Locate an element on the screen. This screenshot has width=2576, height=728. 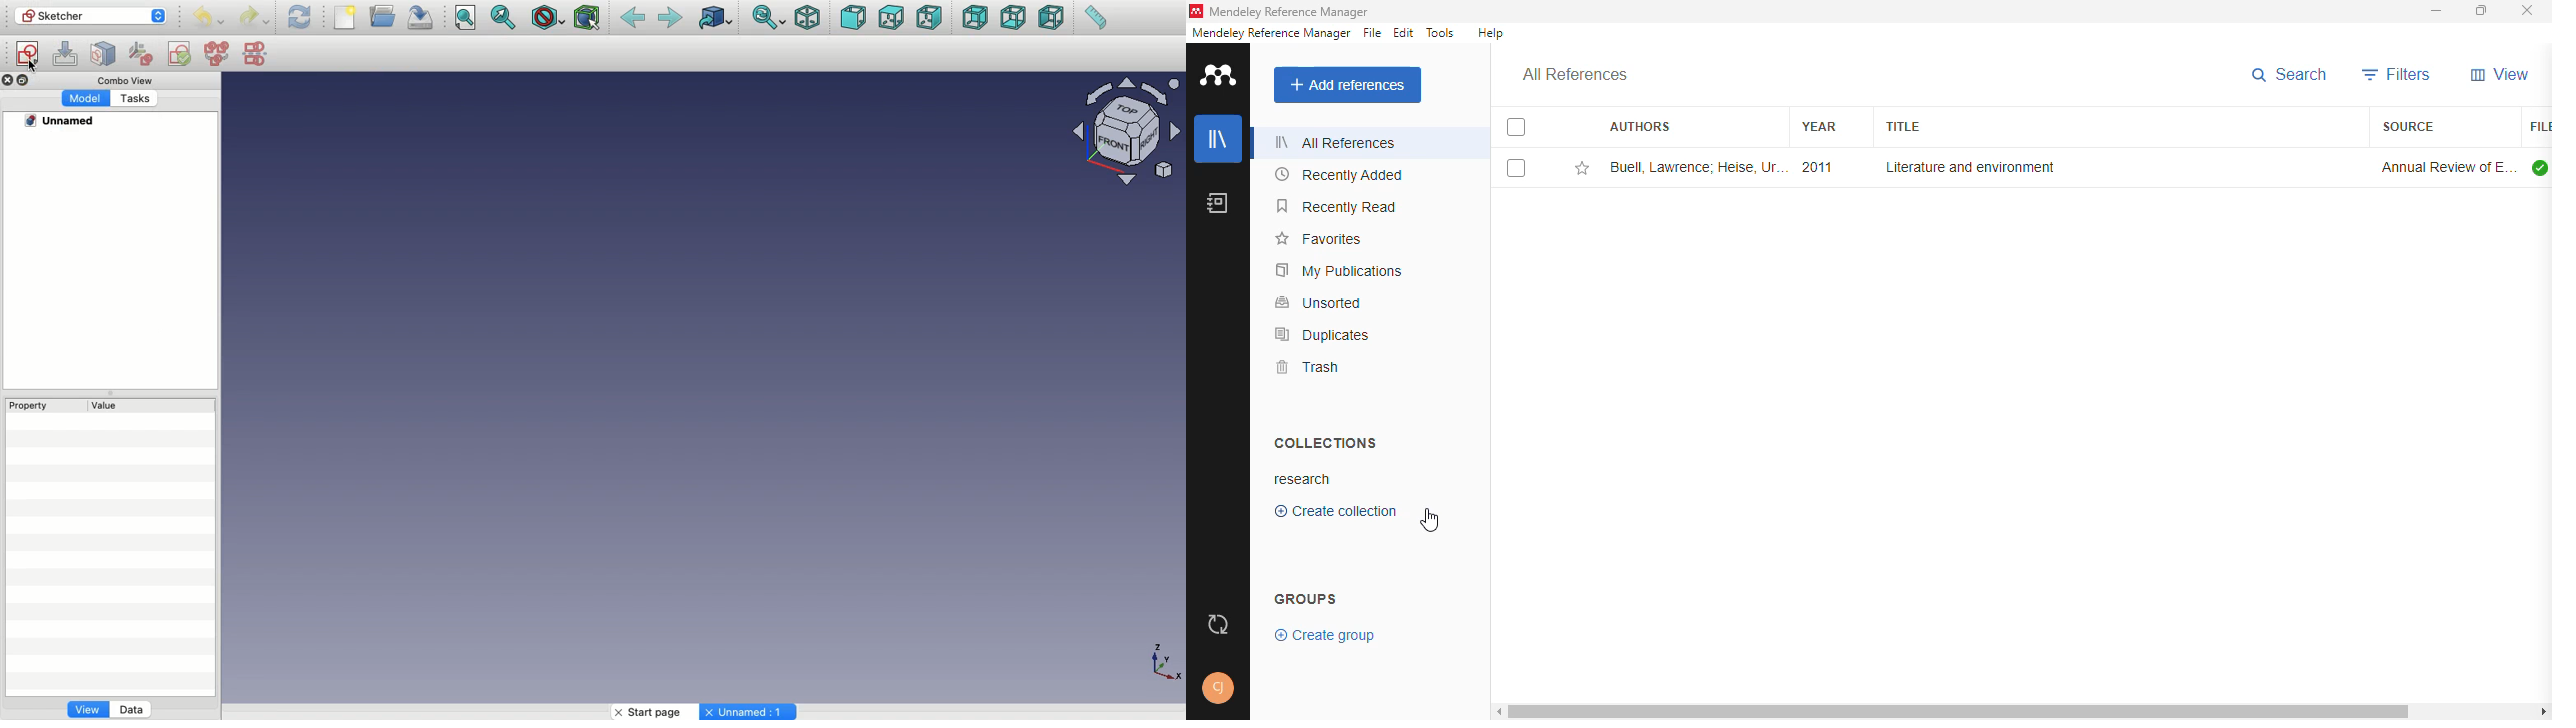
horizontal scroll bar is located at coordinates (1958, 711).